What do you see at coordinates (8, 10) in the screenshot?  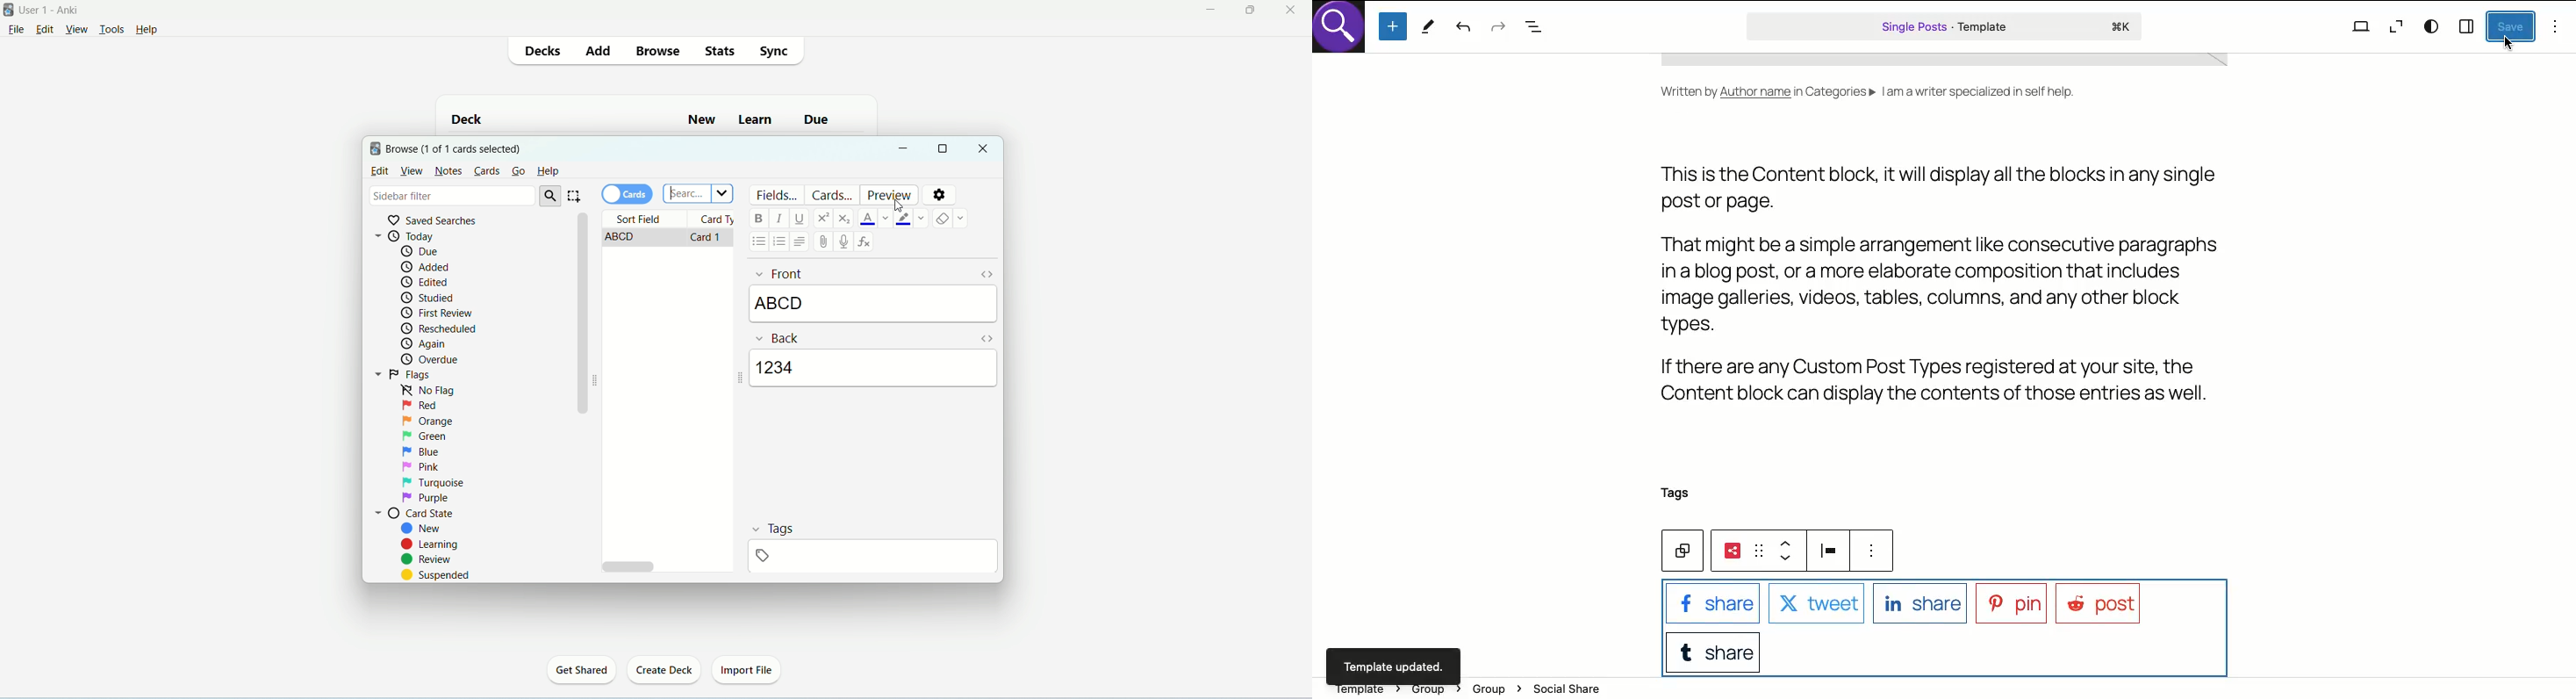 I see `logo` at bounding box center [8, 10].